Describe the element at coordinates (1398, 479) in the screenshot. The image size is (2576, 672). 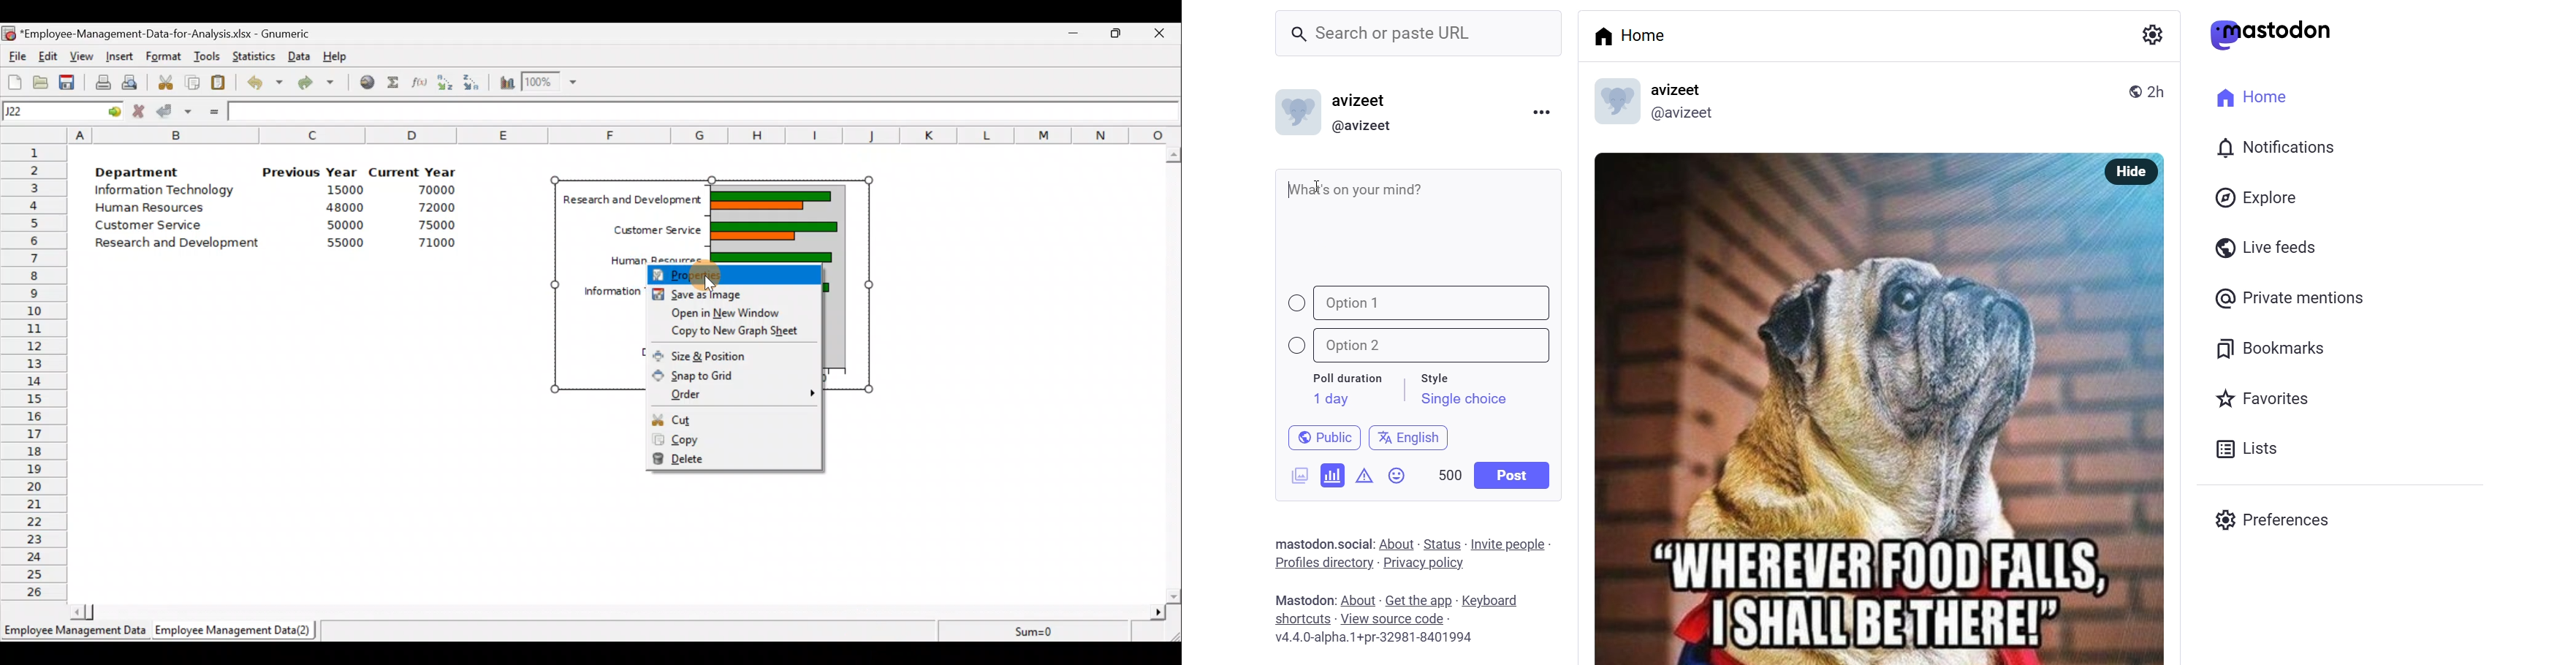
I see `emoji` at that location.